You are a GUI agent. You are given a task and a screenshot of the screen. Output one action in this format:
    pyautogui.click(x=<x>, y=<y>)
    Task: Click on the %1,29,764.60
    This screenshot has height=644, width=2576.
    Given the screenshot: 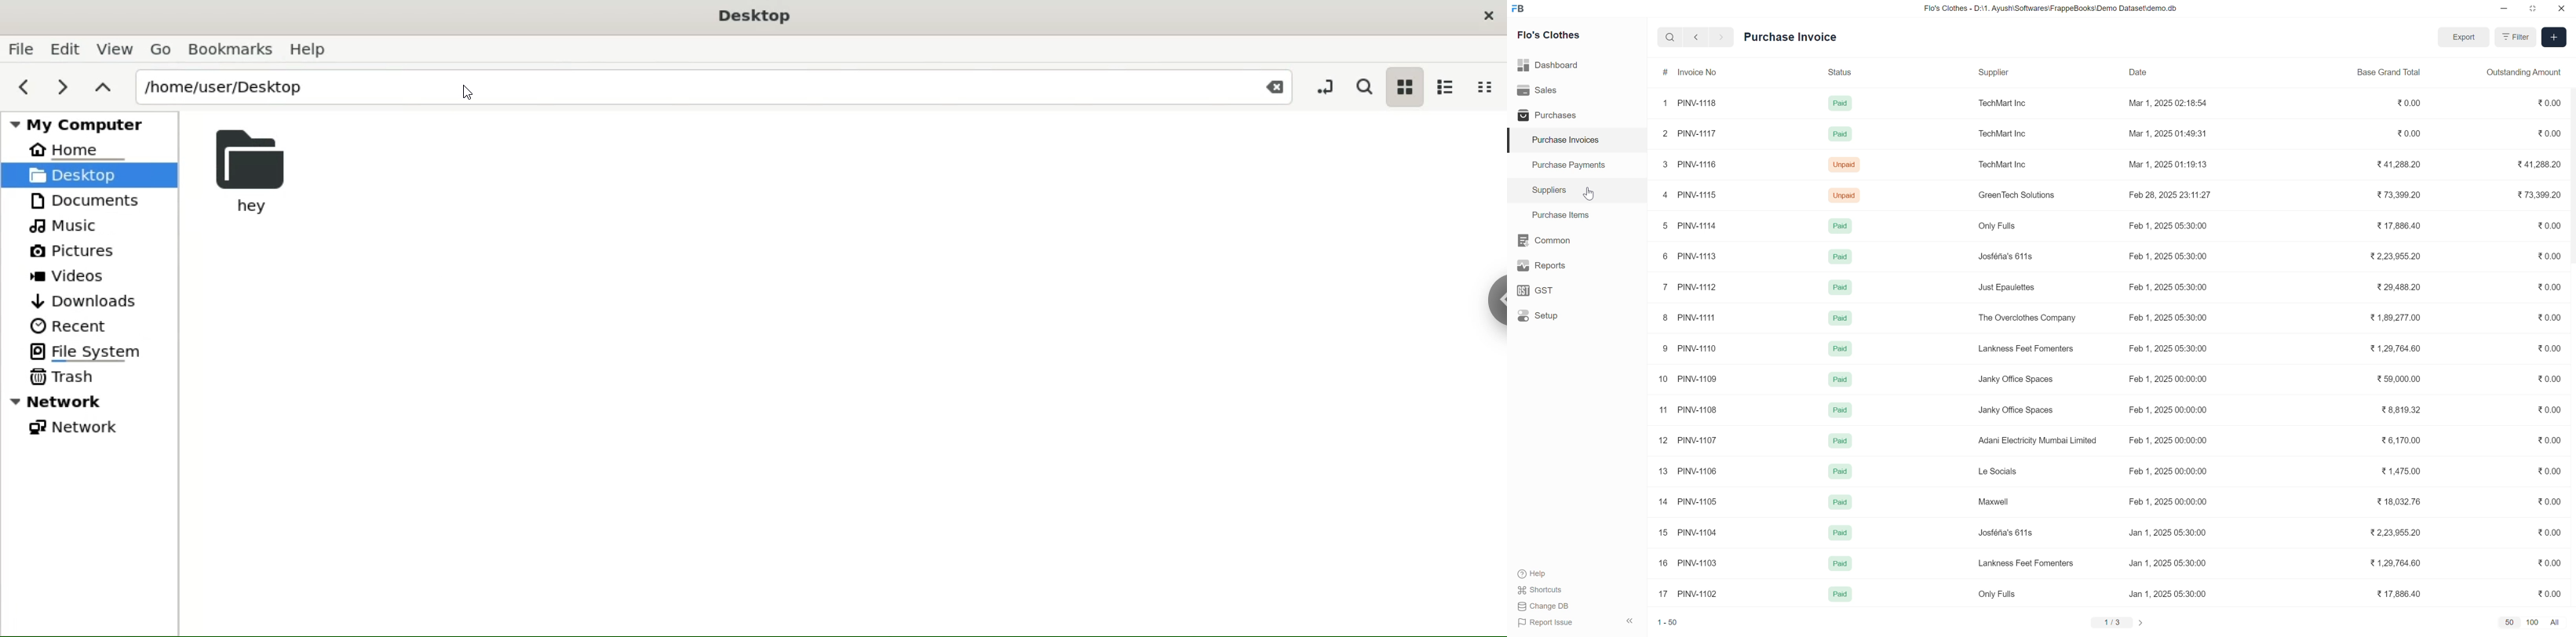 What is the action you would take?
    pyautogui.click(x=2399, y=562)
    